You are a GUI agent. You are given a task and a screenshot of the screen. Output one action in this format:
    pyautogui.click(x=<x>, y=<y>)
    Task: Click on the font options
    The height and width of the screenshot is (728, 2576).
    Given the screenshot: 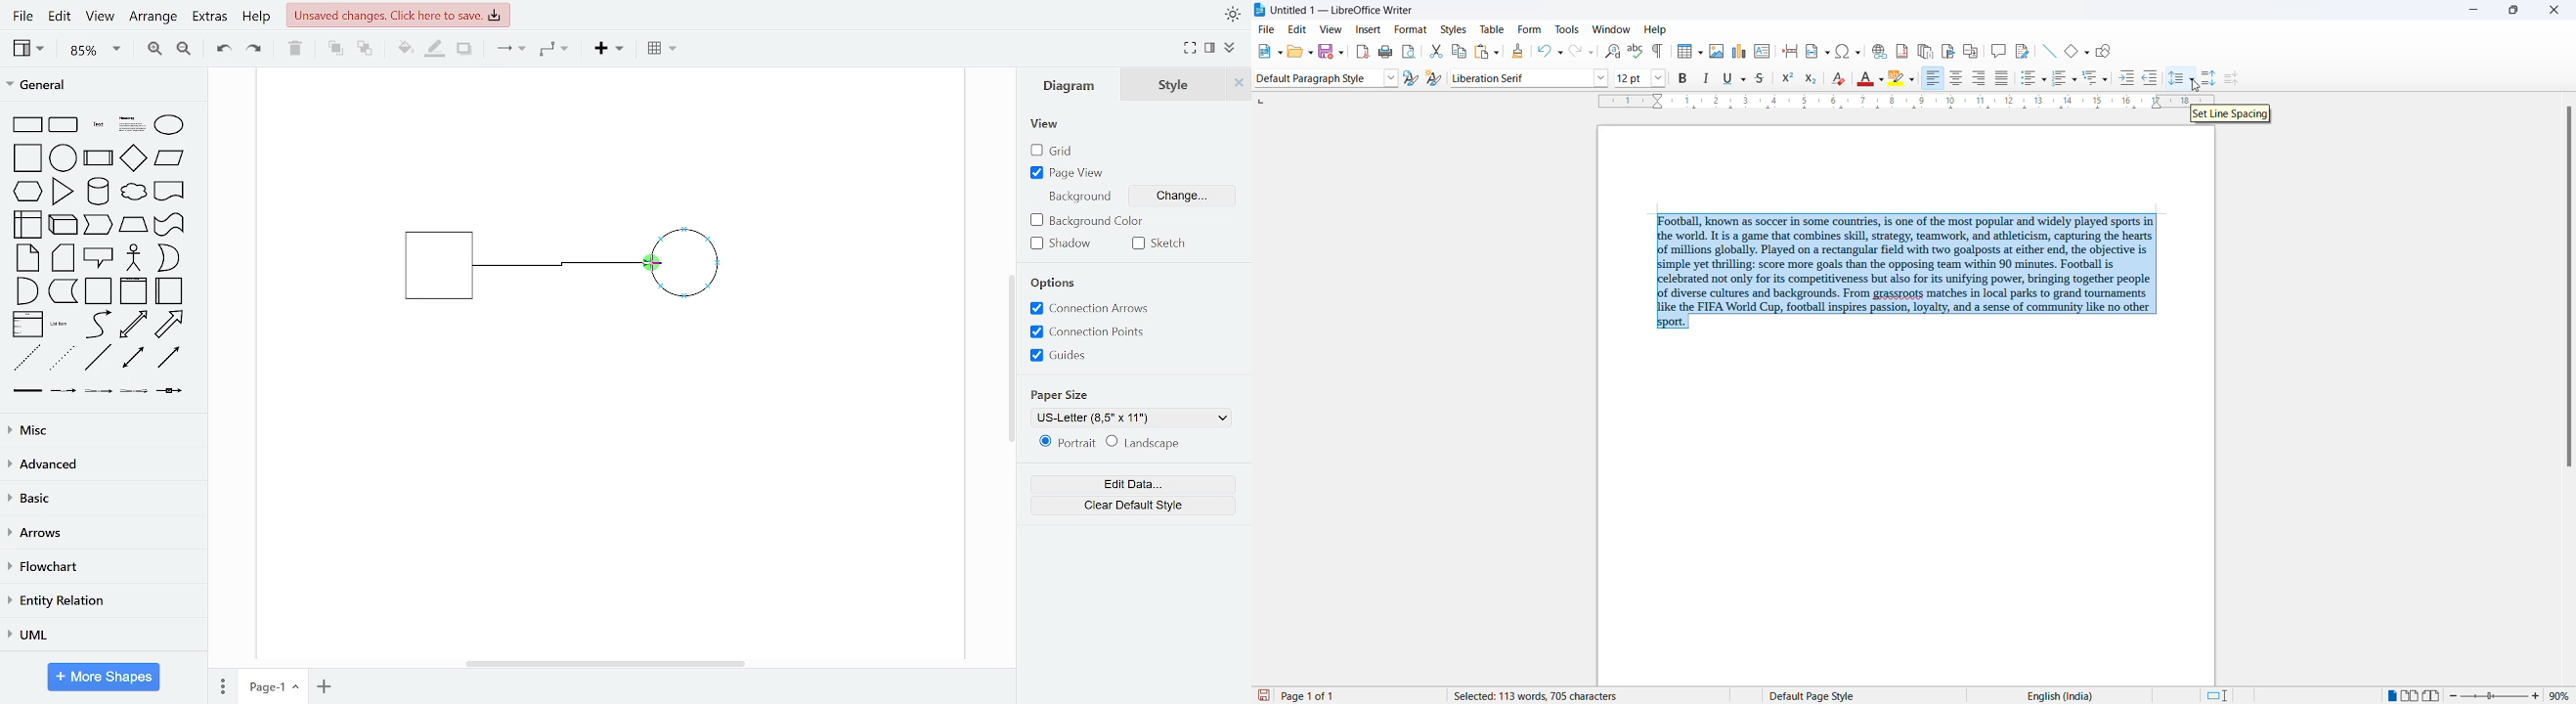 What is the action you would take?
    pyautogui.click(x=1601, y=77)
    